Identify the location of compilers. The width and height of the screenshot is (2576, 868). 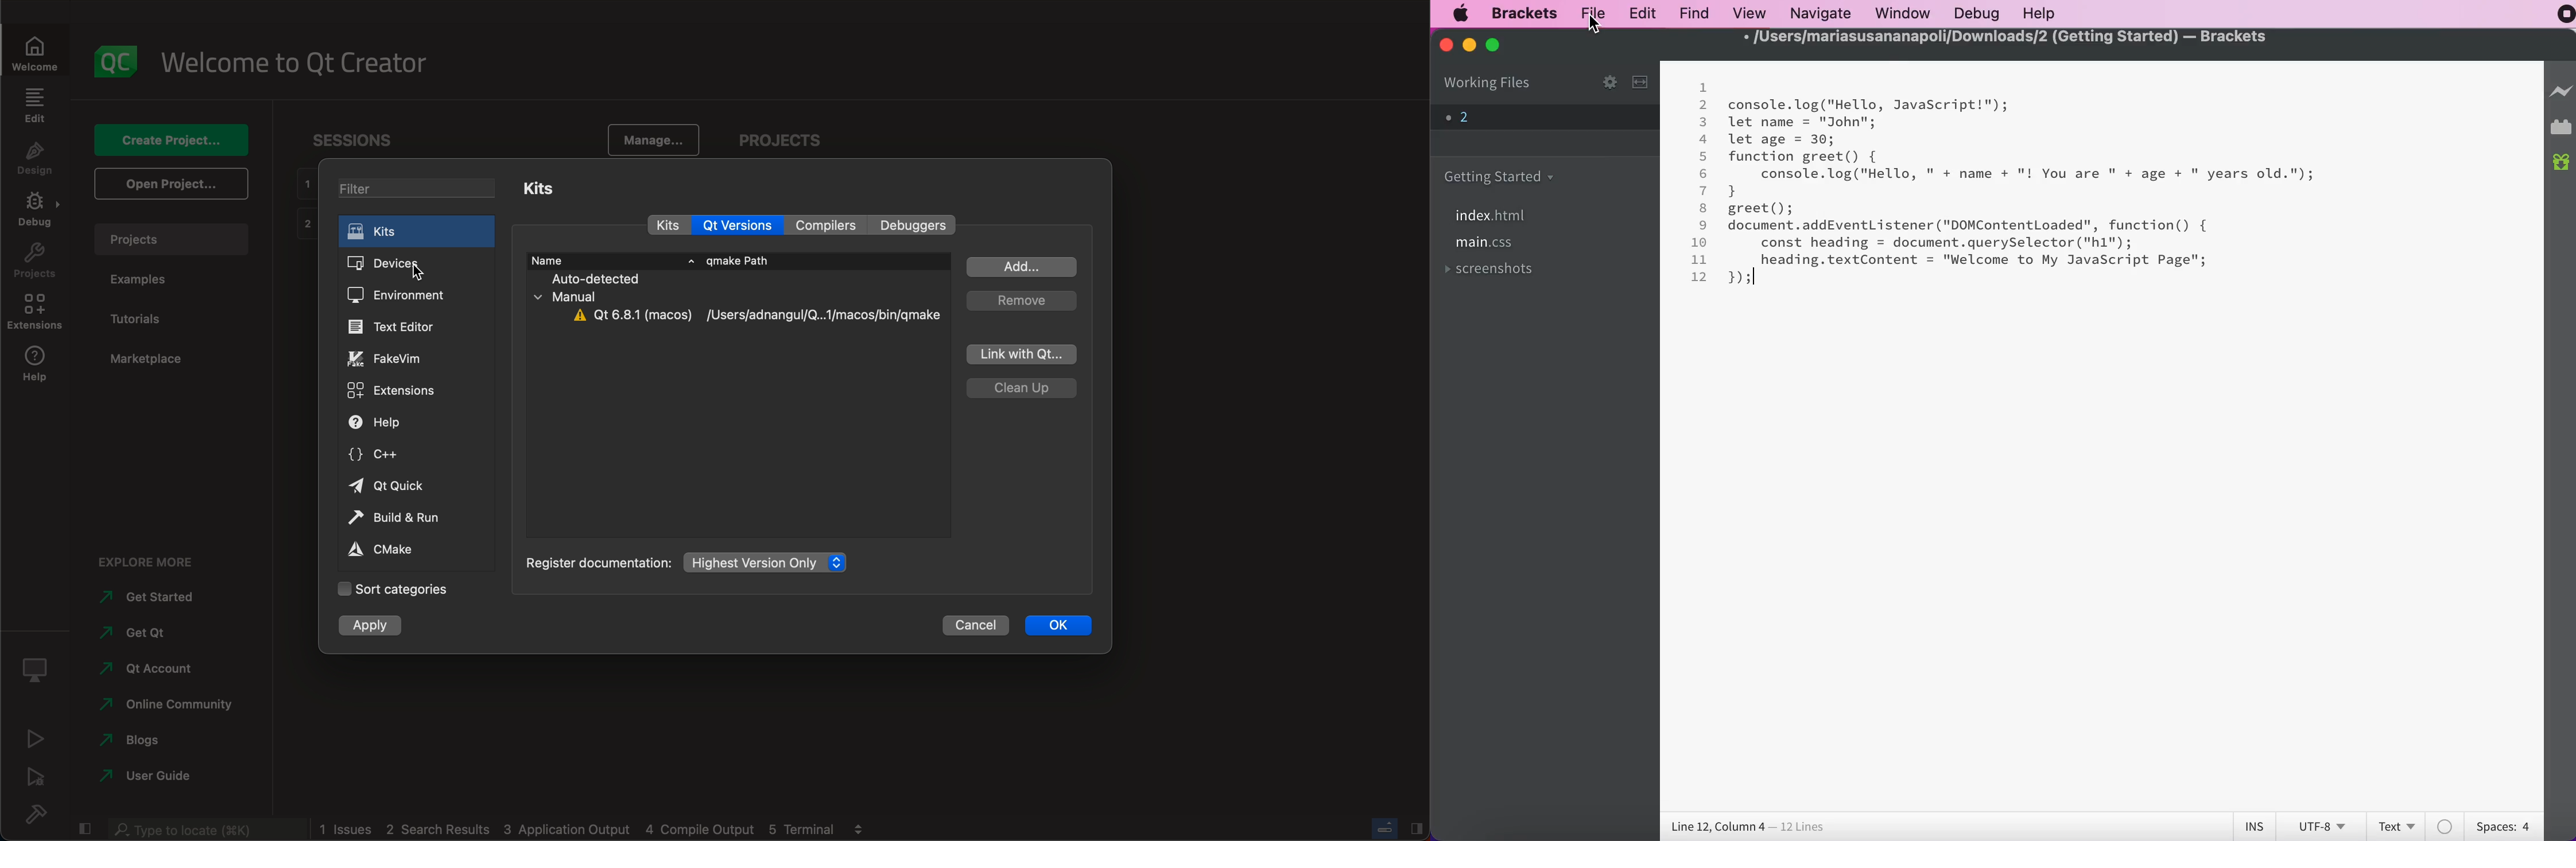
(833, 225).